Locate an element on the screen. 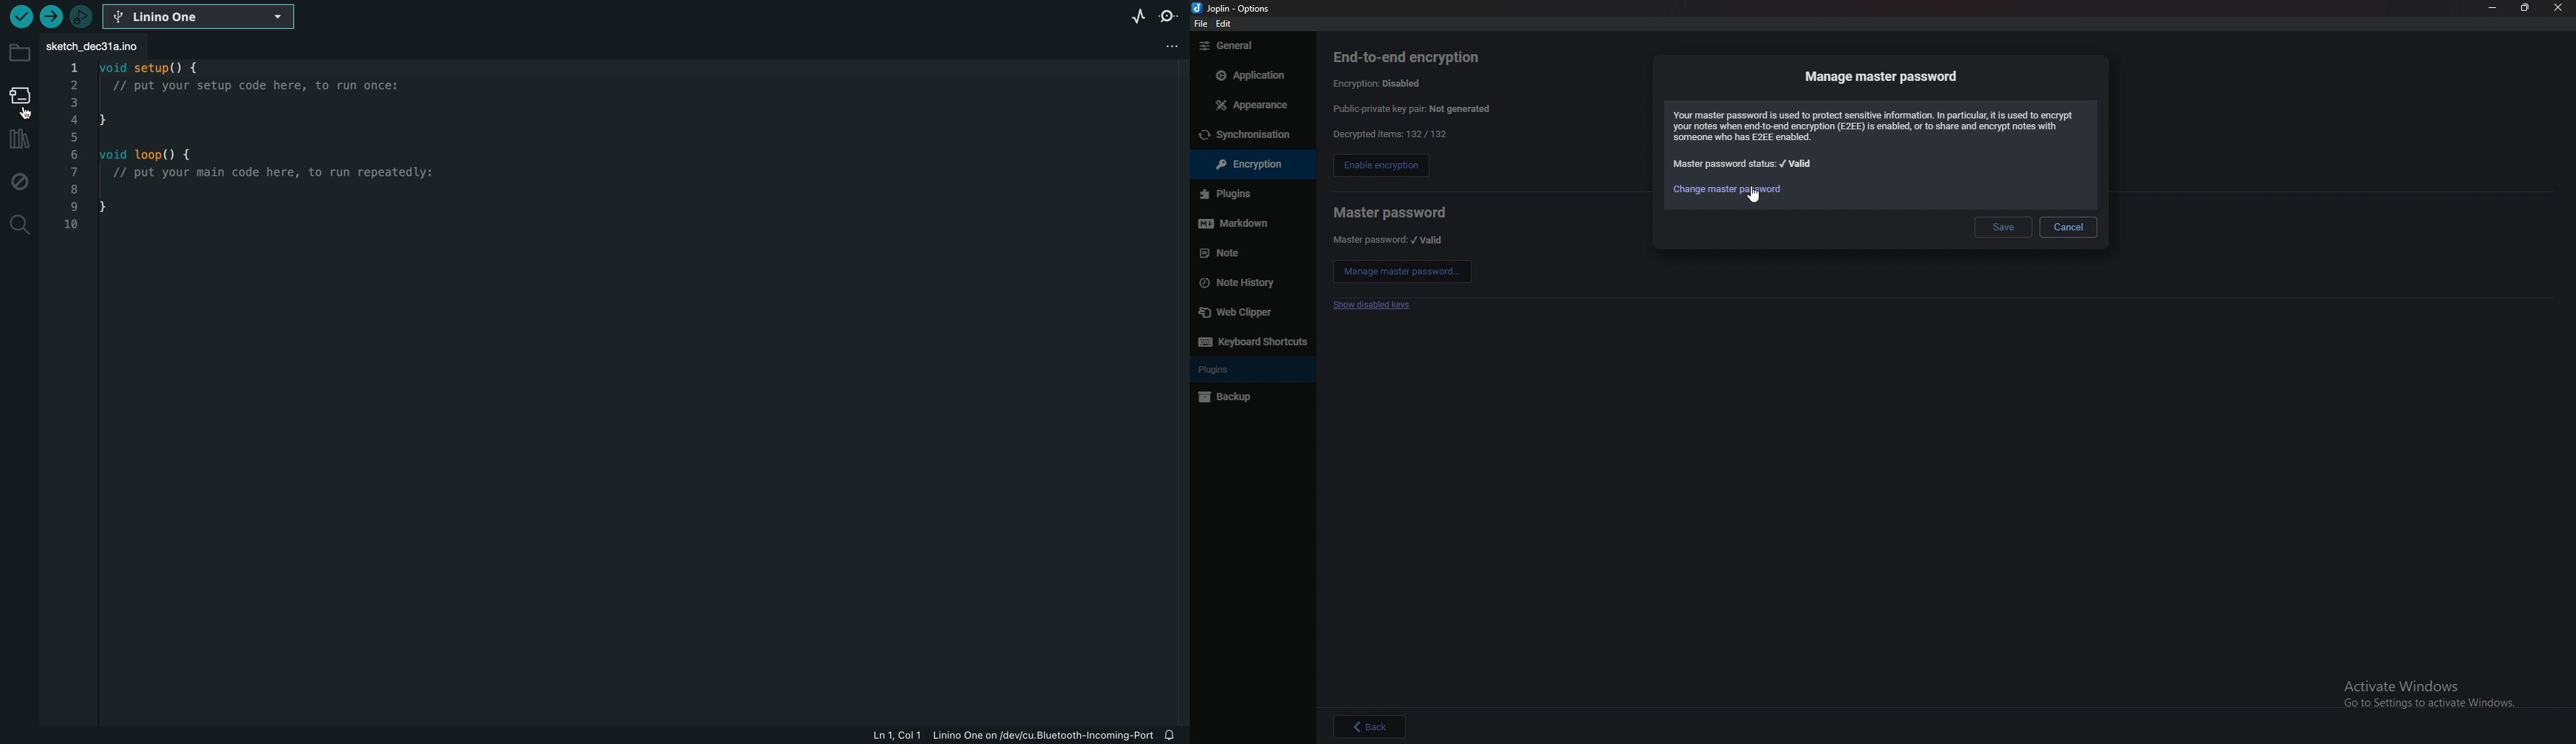  cursor is located at coordinates (1753, 196).